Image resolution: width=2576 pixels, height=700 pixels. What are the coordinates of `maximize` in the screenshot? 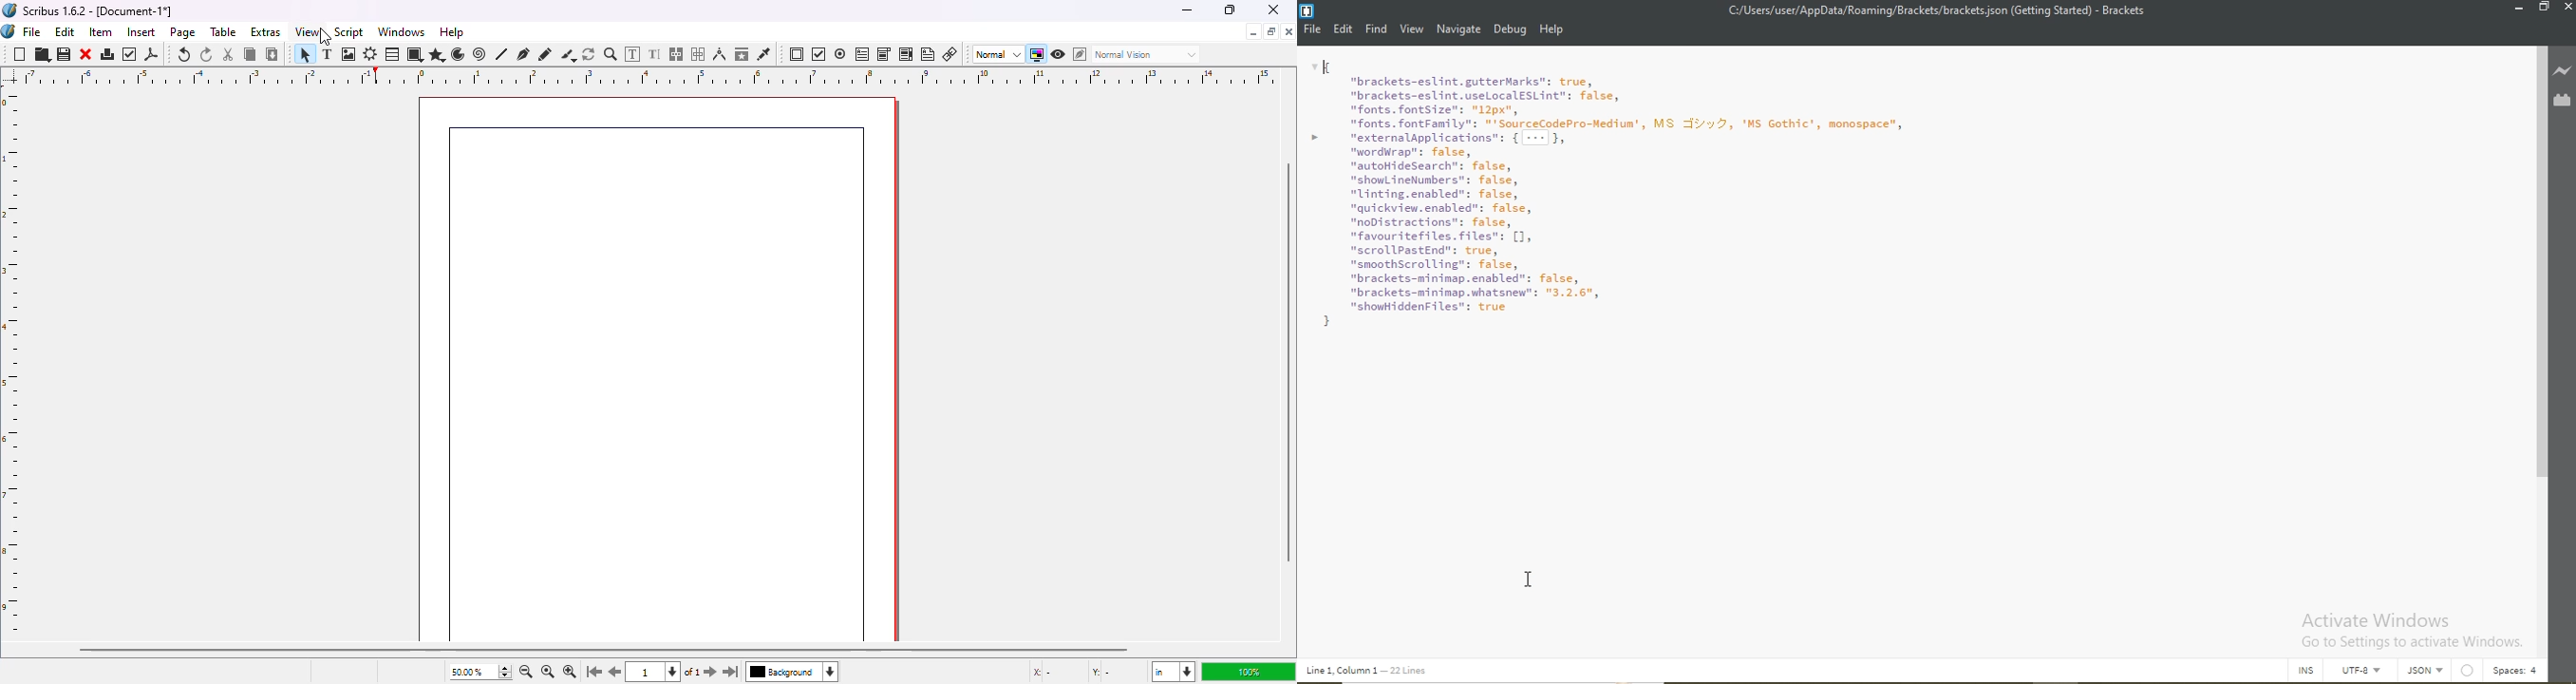 It's located at (1229, 10).